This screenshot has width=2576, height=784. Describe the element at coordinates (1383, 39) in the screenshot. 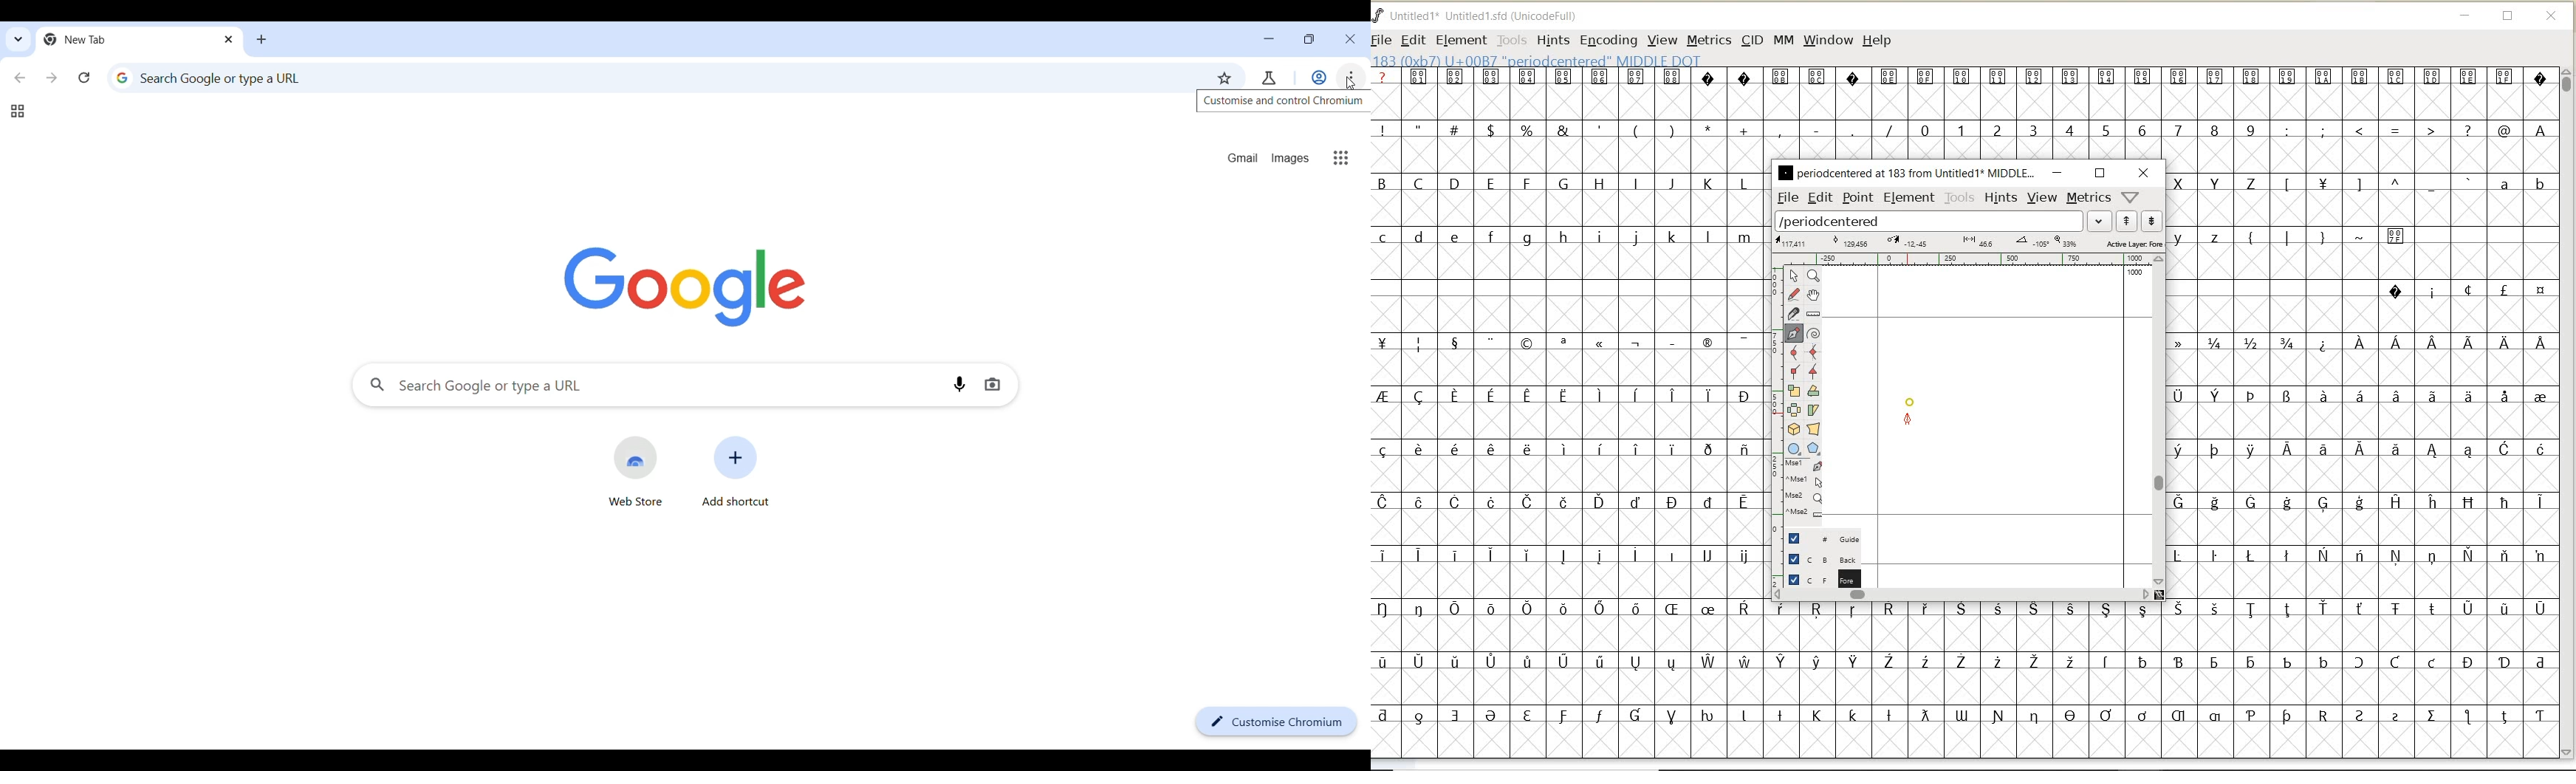

I see `FILE` at that location.